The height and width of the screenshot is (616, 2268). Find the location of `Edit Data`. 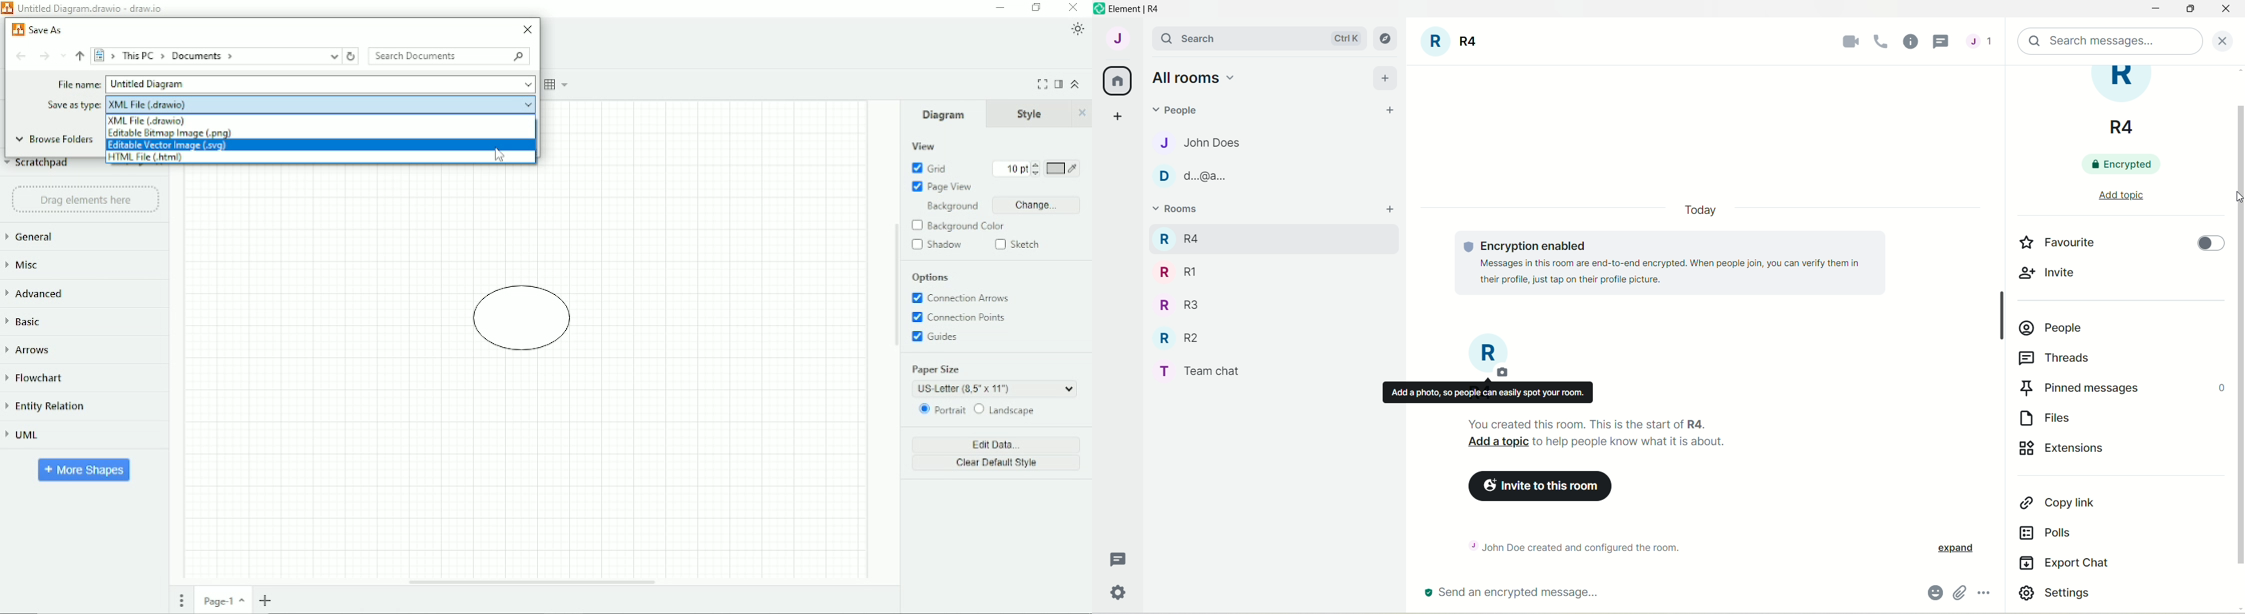

Edit Data is located at coordinates (998, 444).